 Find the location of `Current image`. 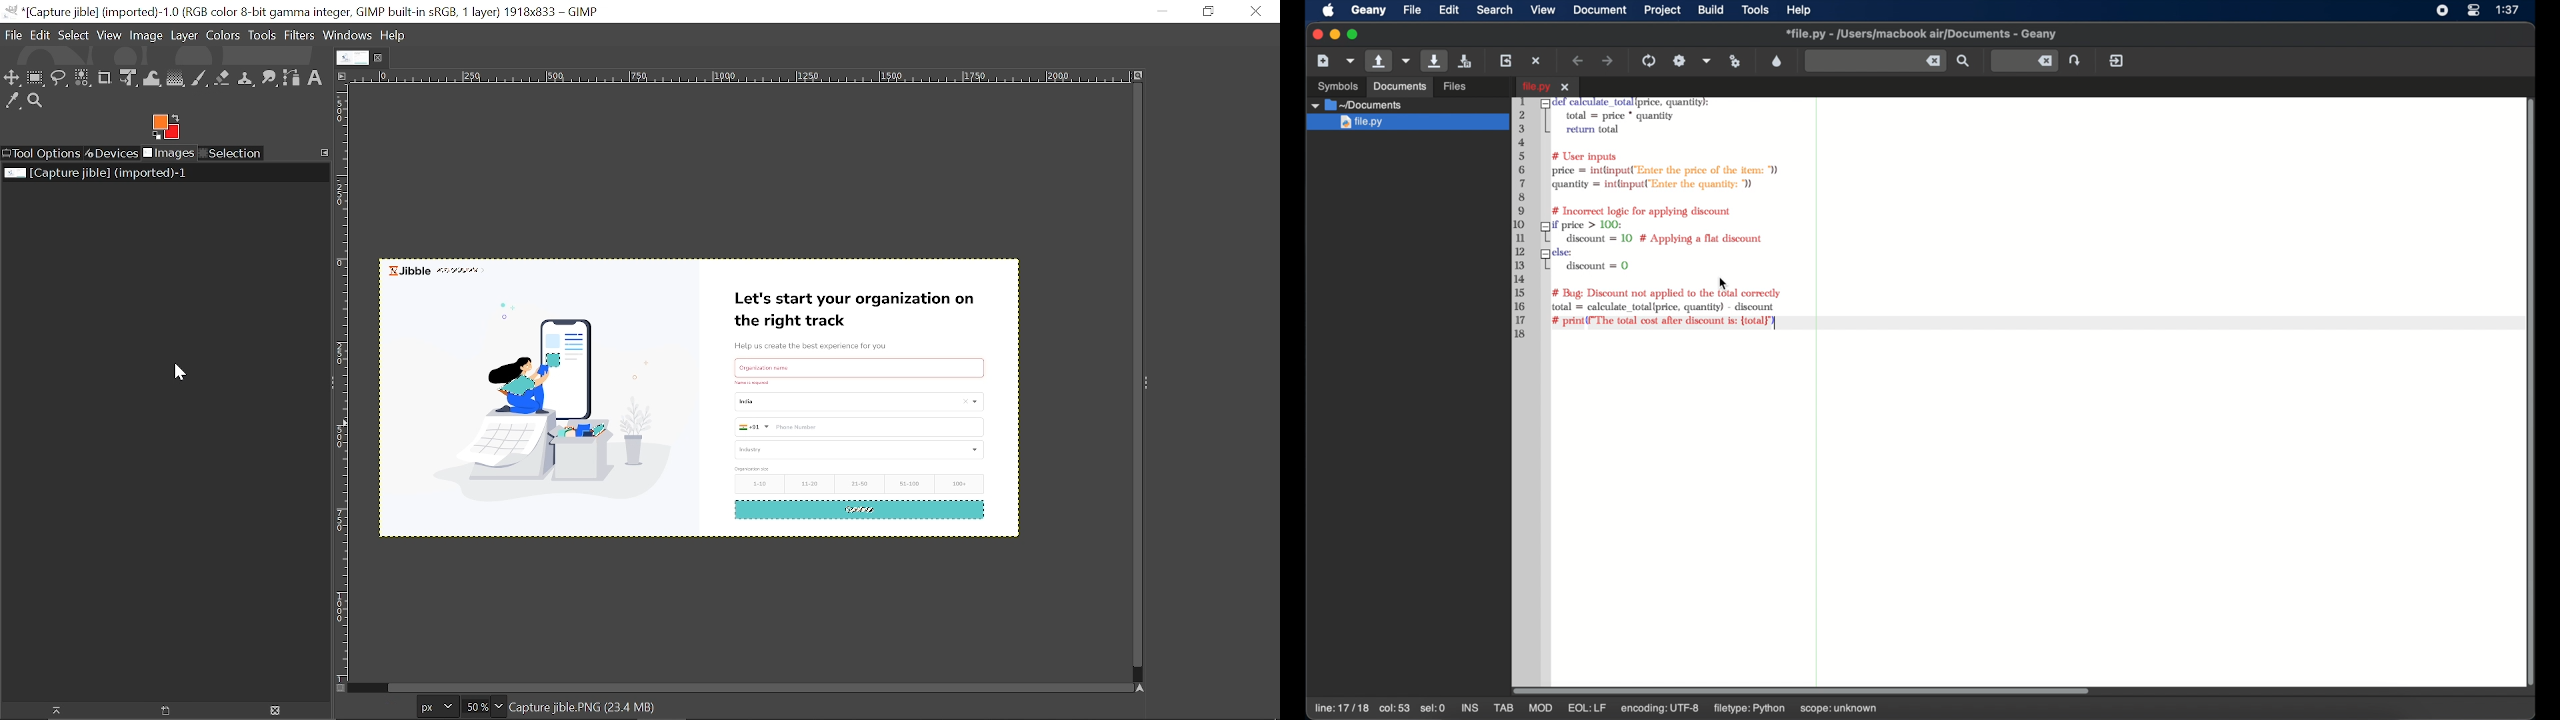

Current image is located at coordinates (704, 403).